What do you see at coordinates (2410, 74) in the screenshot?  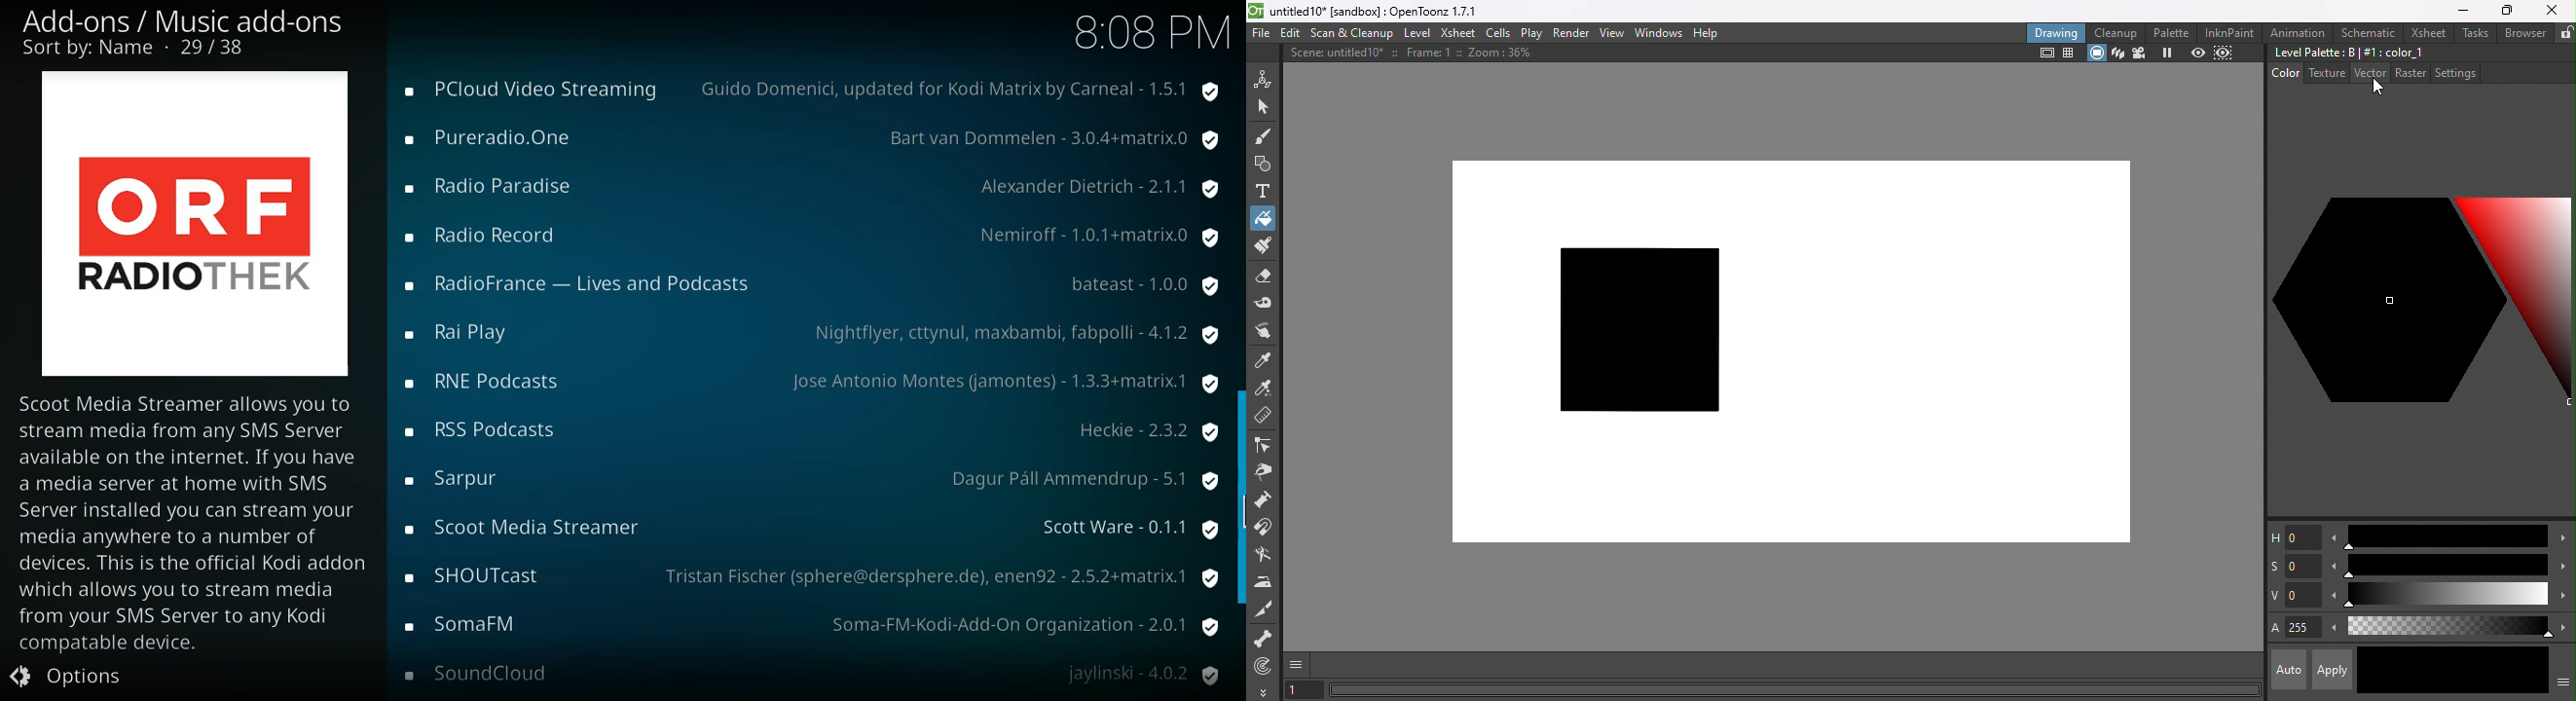 I see `Raster` at bounding box center [2410, 74].